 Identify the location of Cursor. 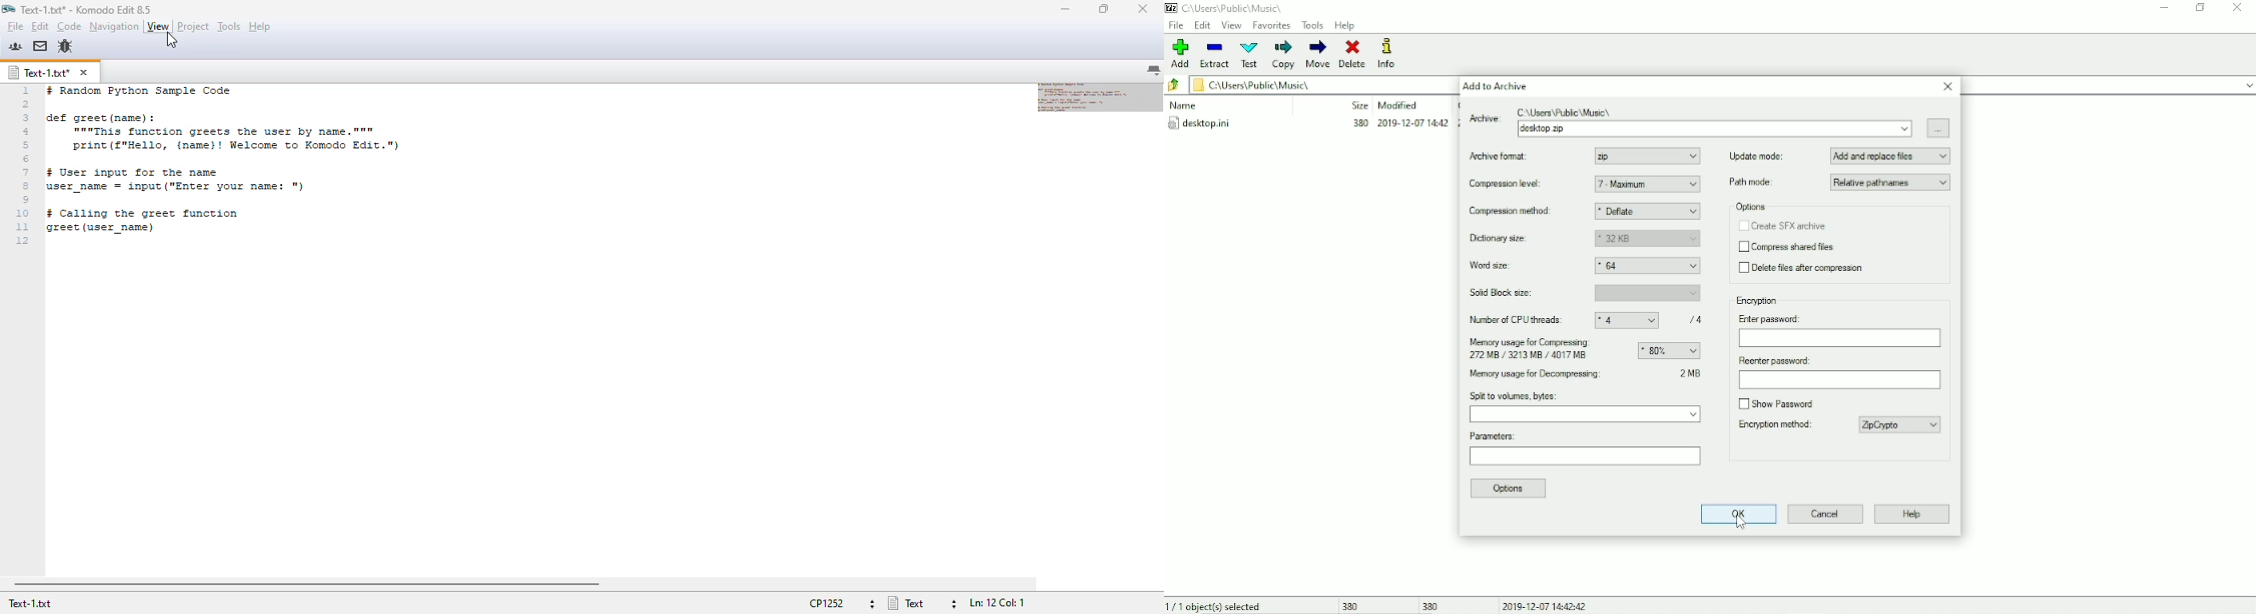
(1743, 523).